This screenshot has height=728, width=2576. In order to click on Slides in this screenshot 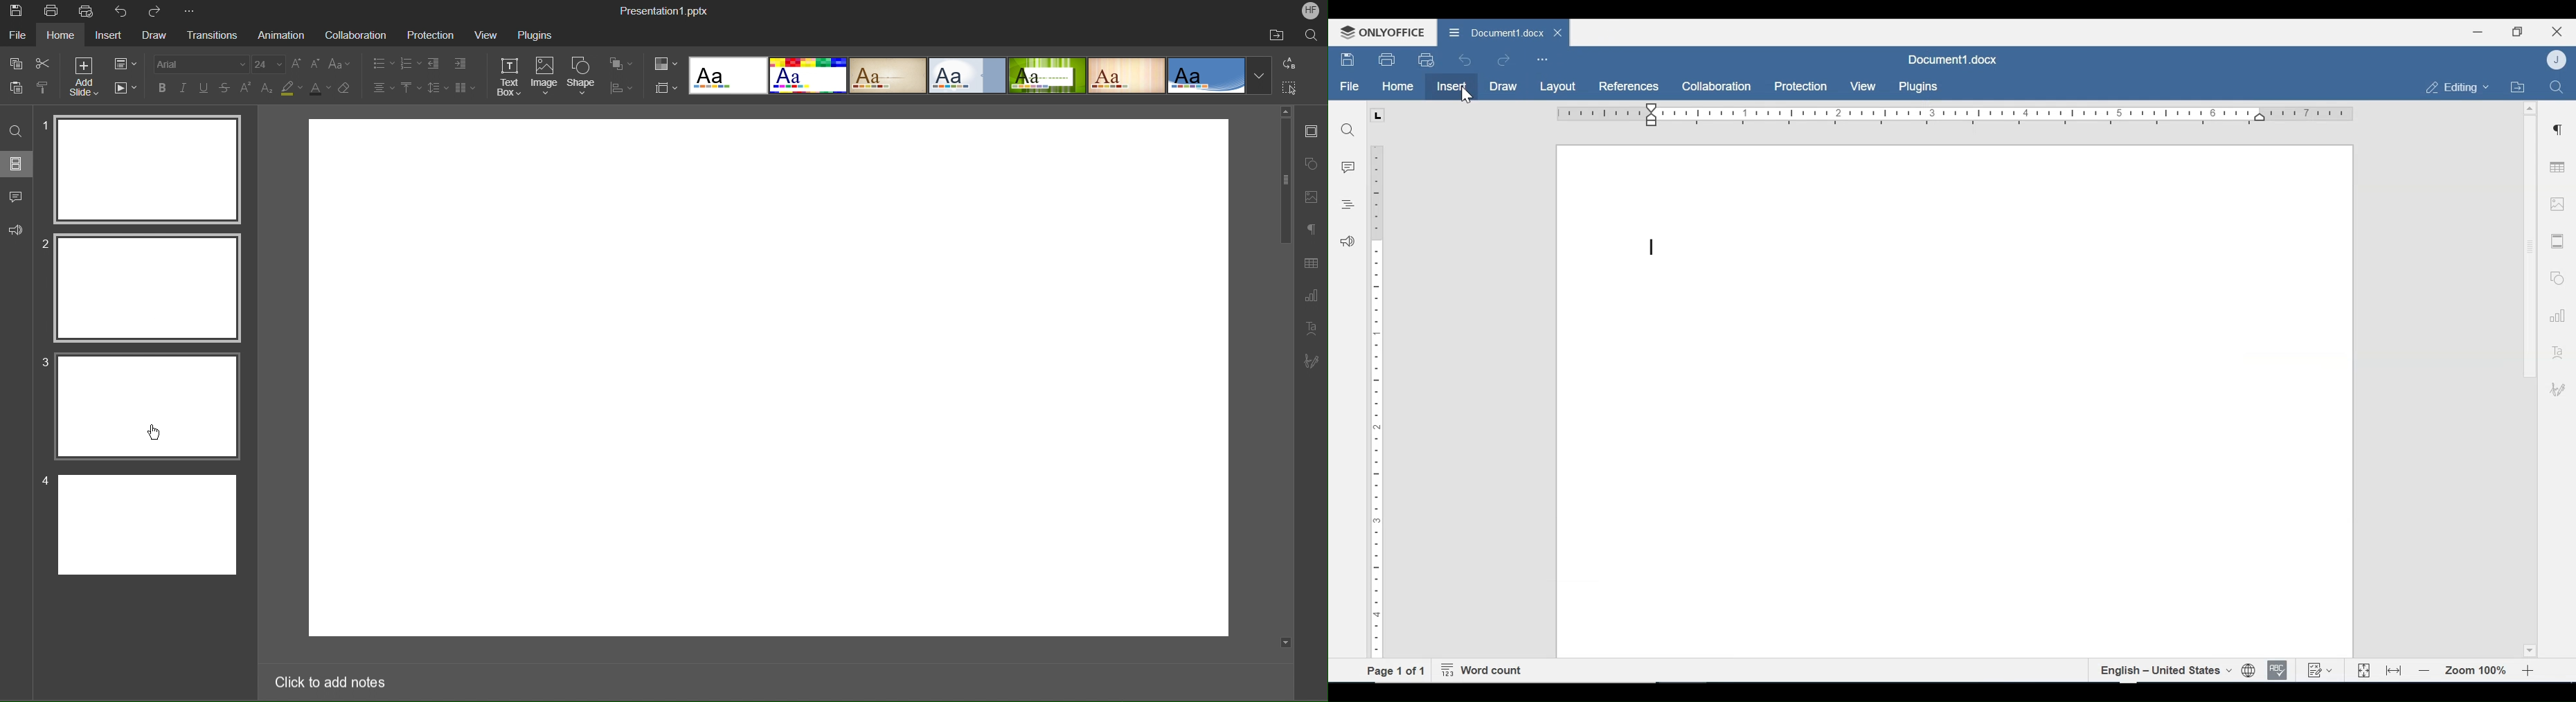, I will do `click(18, 163)`.